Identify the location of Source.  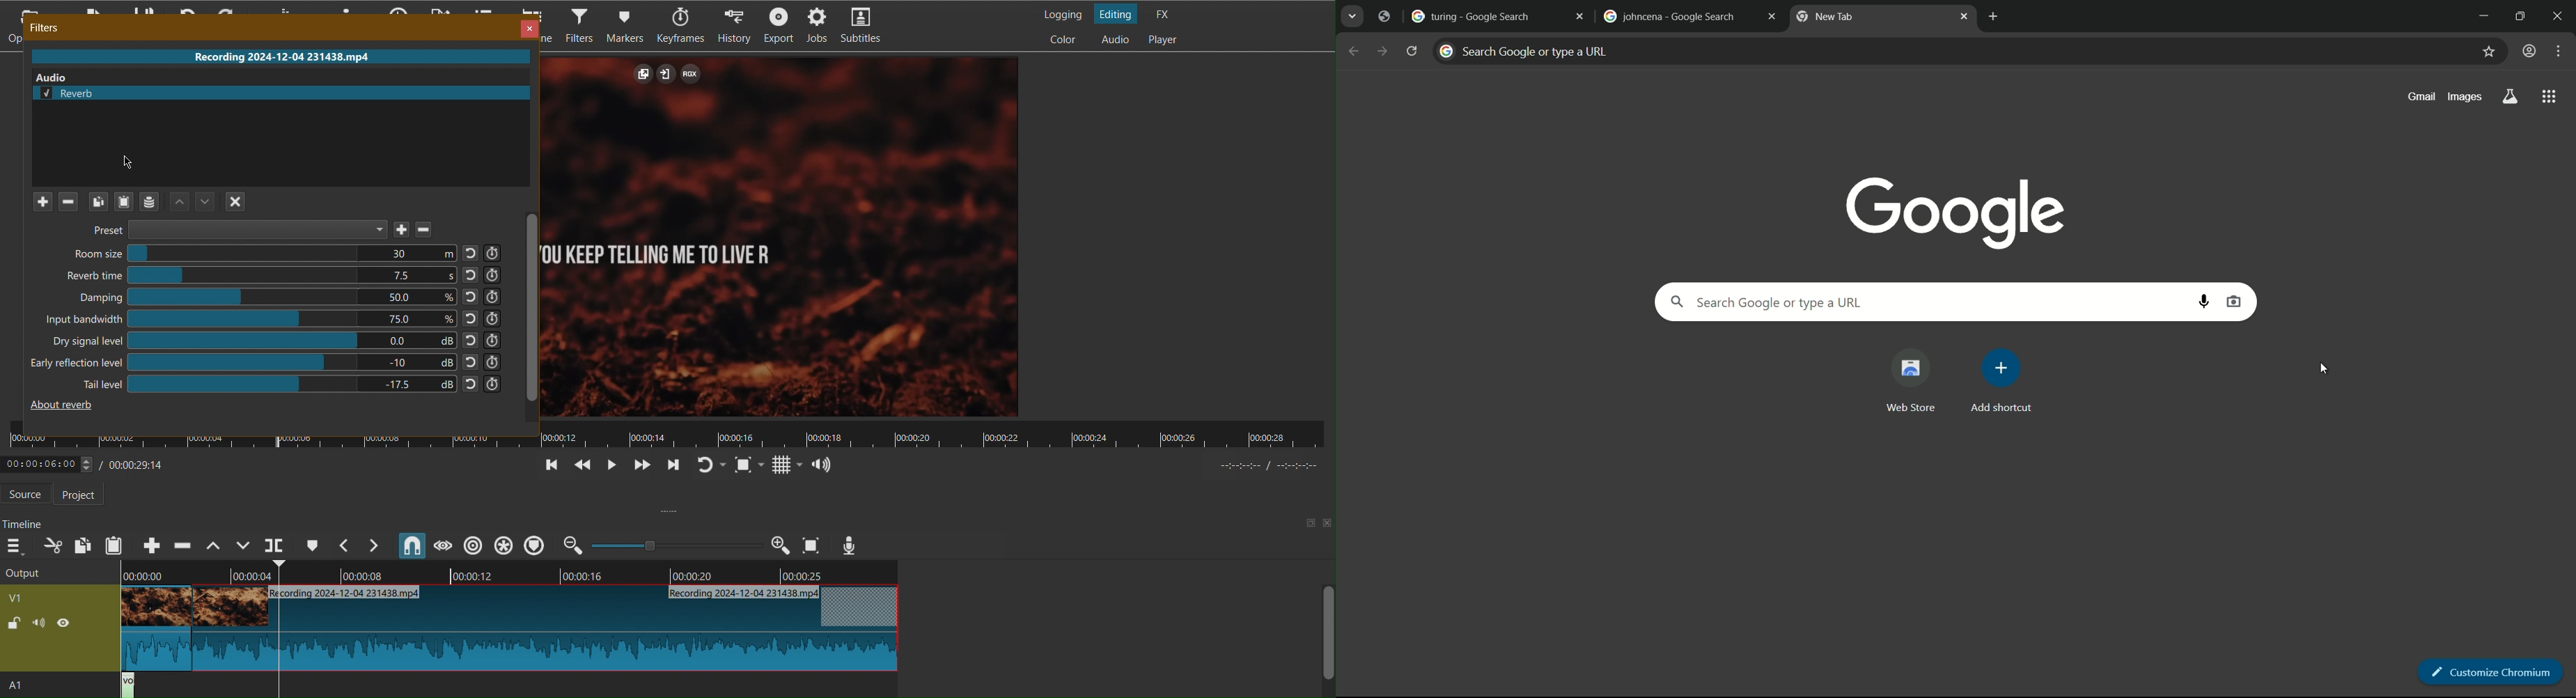
(29, 494).